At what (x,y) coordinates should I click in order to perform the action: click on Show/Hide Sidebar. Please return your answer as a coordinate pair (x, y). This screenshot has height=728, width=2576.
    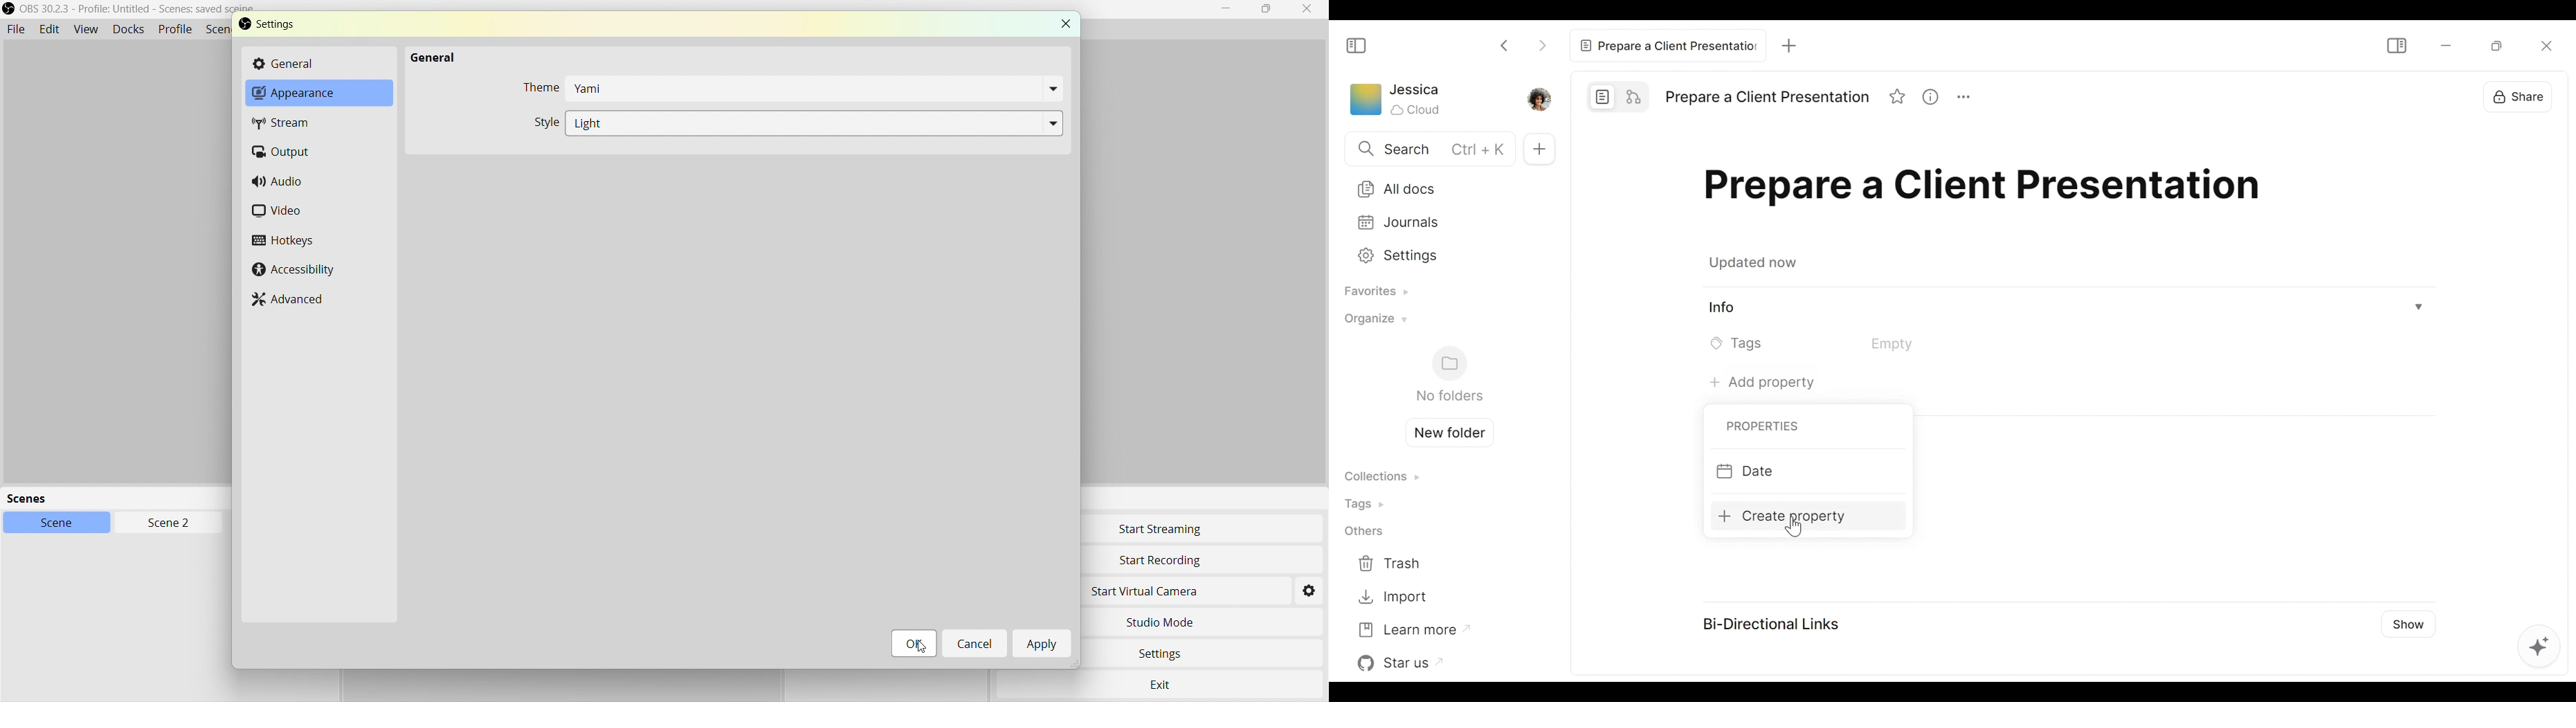
    Looking at the image, I should click on (2396, 46).